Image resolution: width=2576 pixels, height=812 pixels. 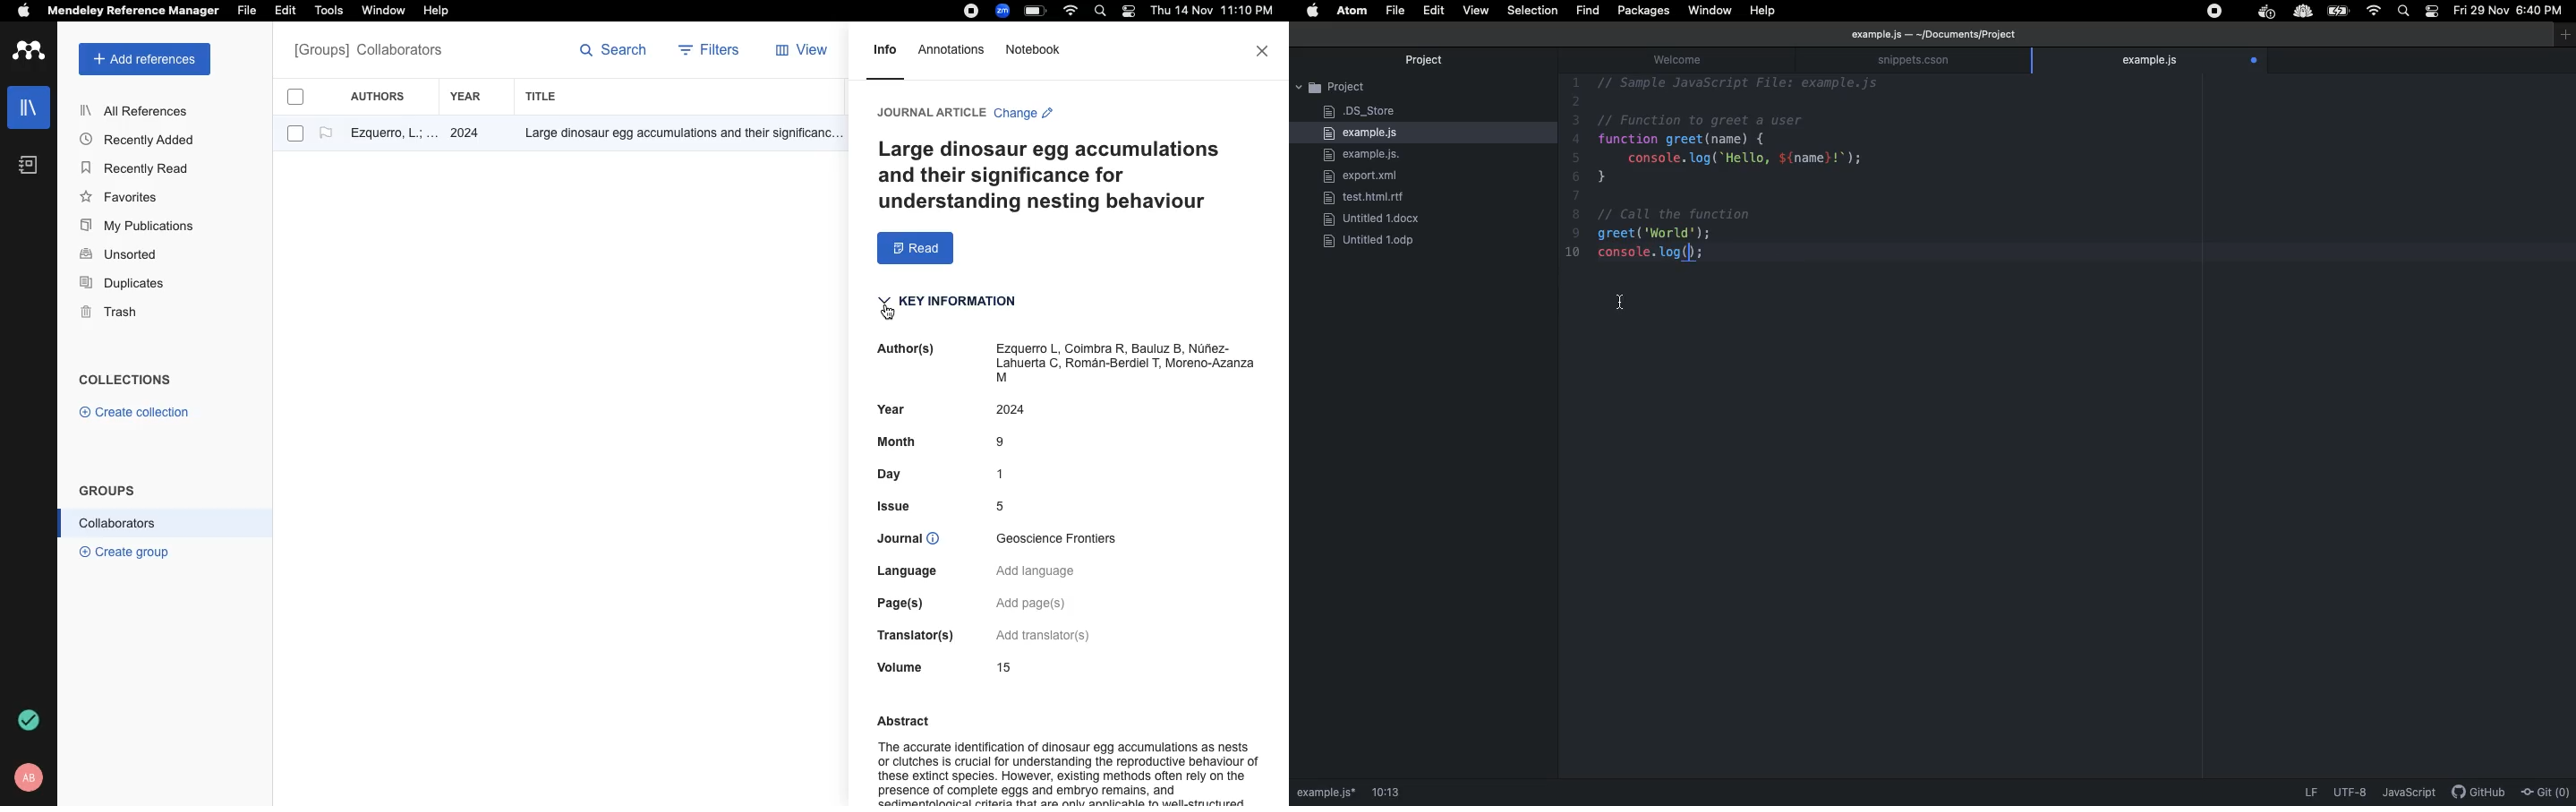 What do you see at coordinates (806, 54) in the screenshot?
I see `view` at bounding box center [806, 54].